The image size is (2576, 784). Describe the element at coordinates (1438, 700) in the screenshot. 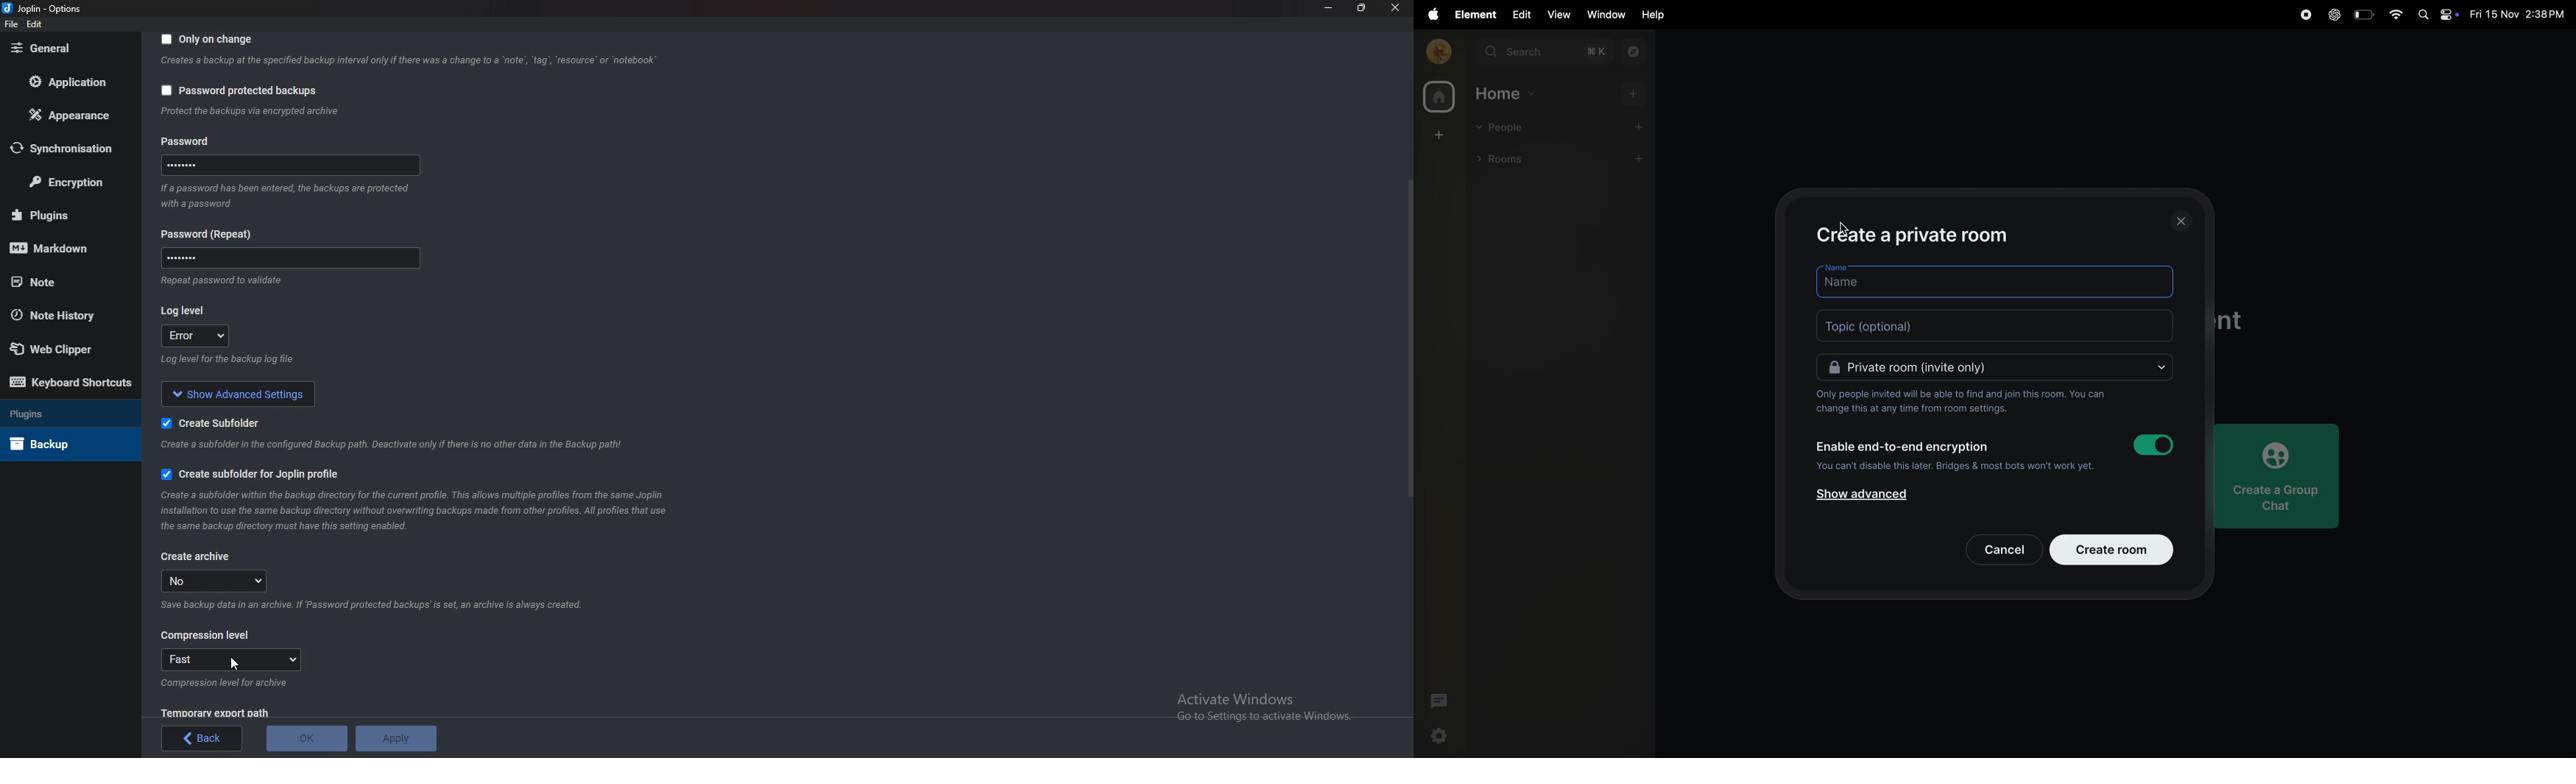

I see `threads ` at that location.